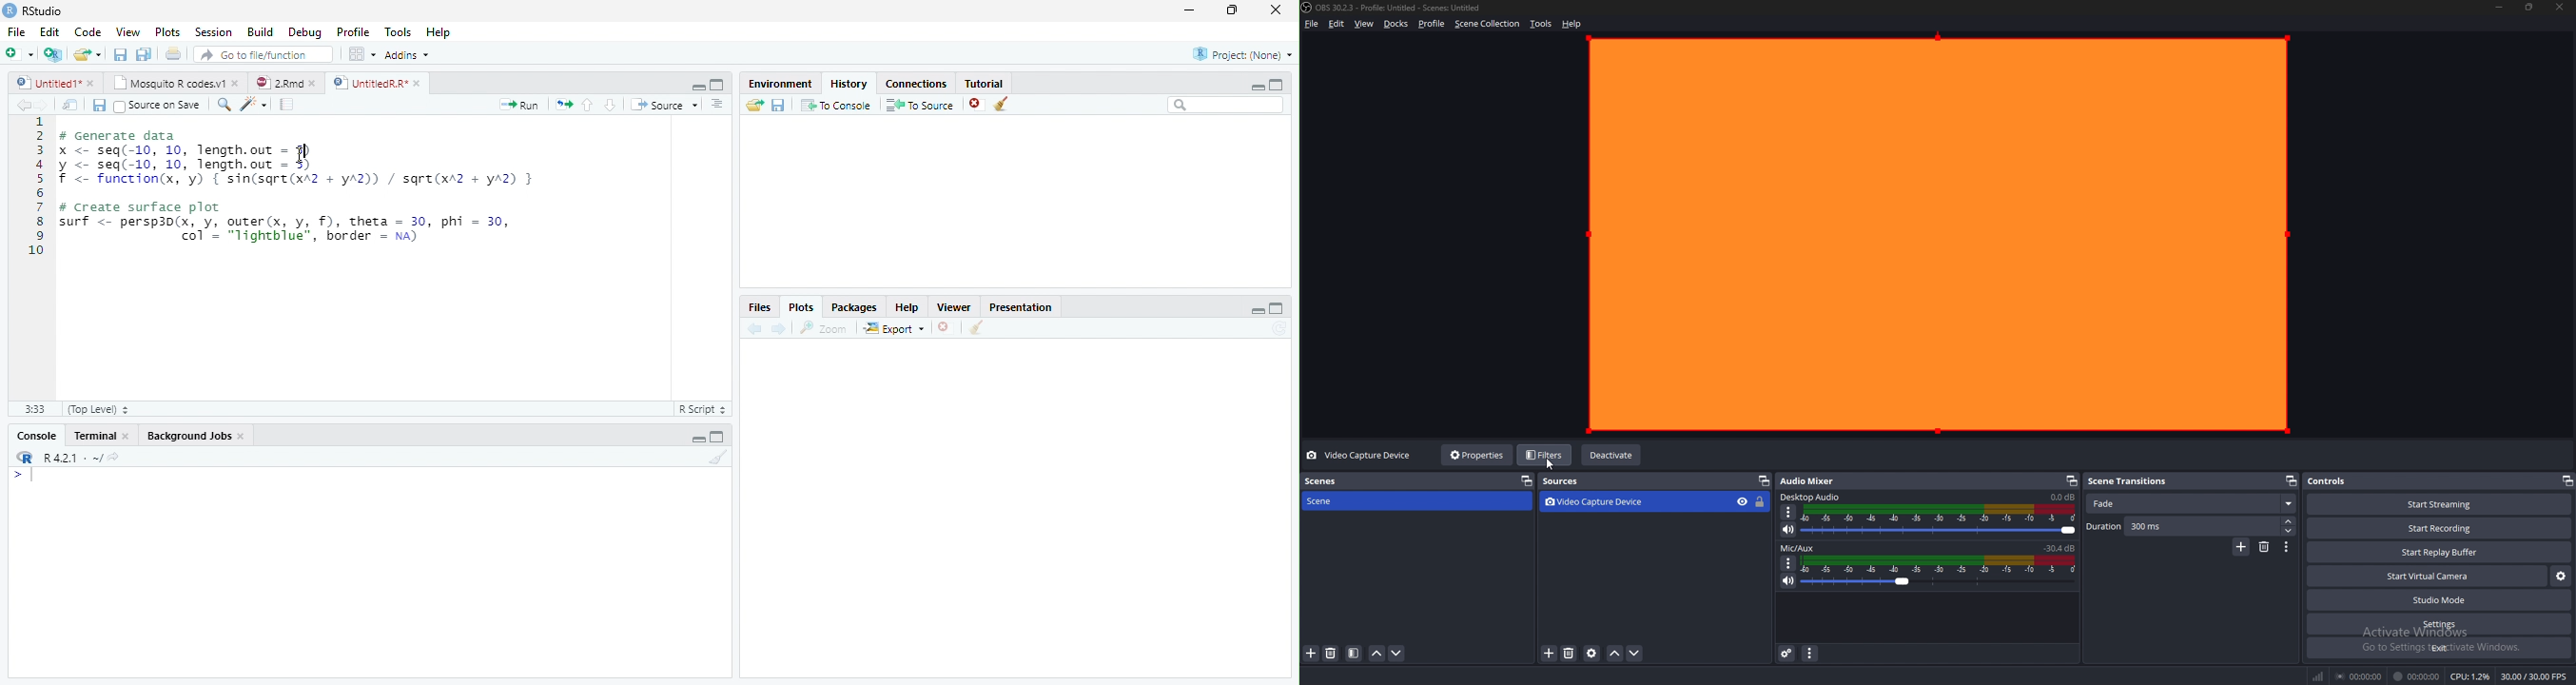 This screenshot has width=2576, height=700. What do you see at coordinates (779, 328) in the screenshot?
I see `Next plot` at bounding box center [779, 328].